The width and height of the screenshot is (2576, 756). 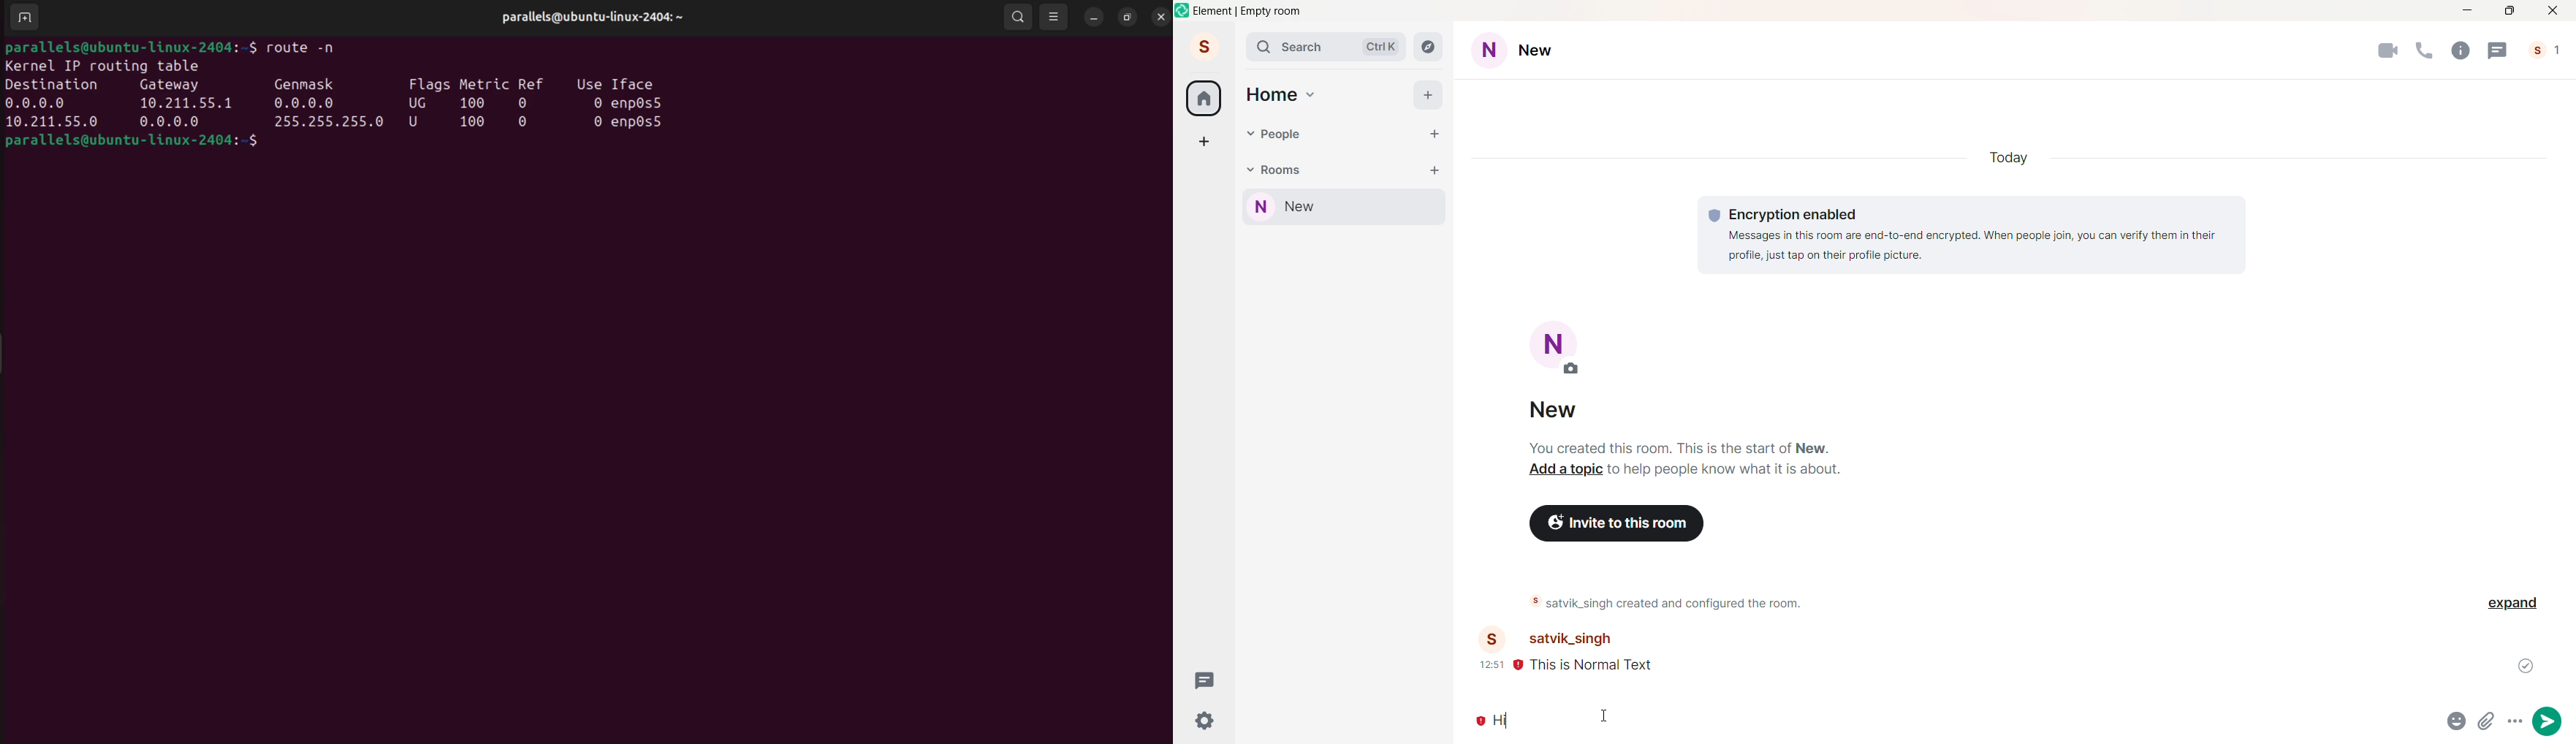 What do you see at coordinates (420, 125) in the screenshot?
I see `u ` at bounding box center [420, 125].